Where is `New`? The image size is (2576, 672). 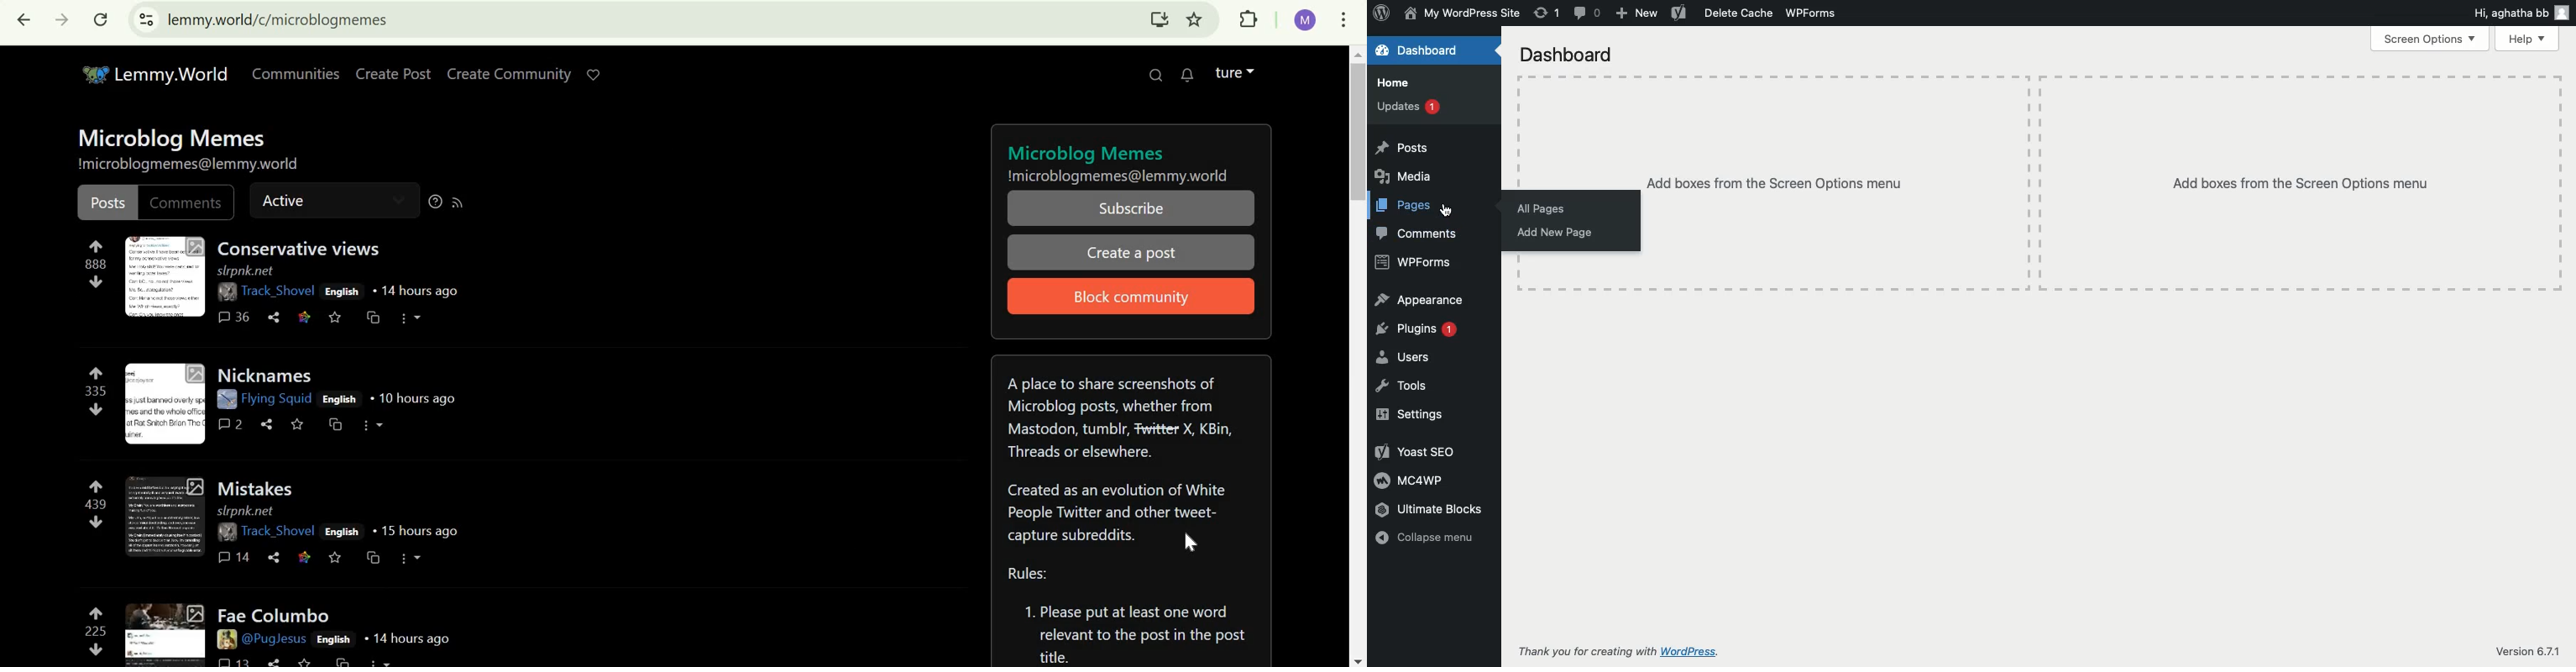 New is located at coordinates (1636, 13).